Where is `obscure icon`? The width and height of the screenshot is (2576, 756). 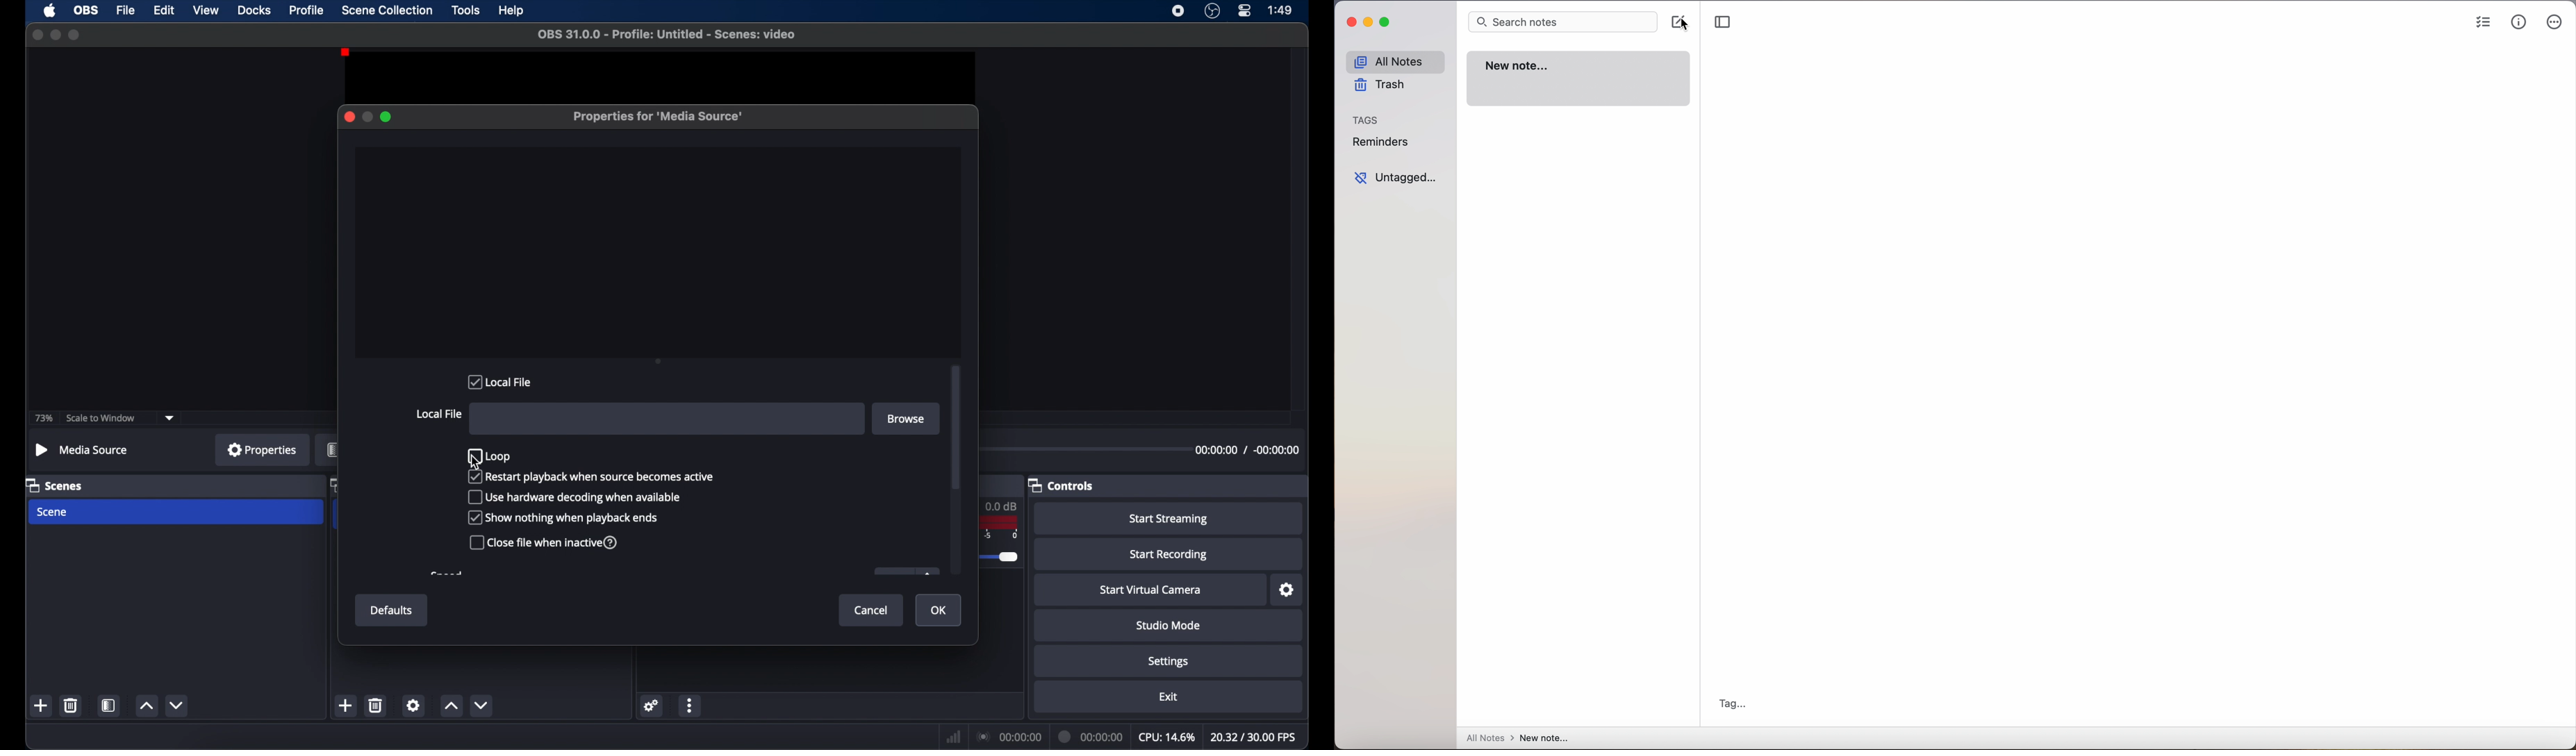
obscure icon is located at coordinates (906, 572).